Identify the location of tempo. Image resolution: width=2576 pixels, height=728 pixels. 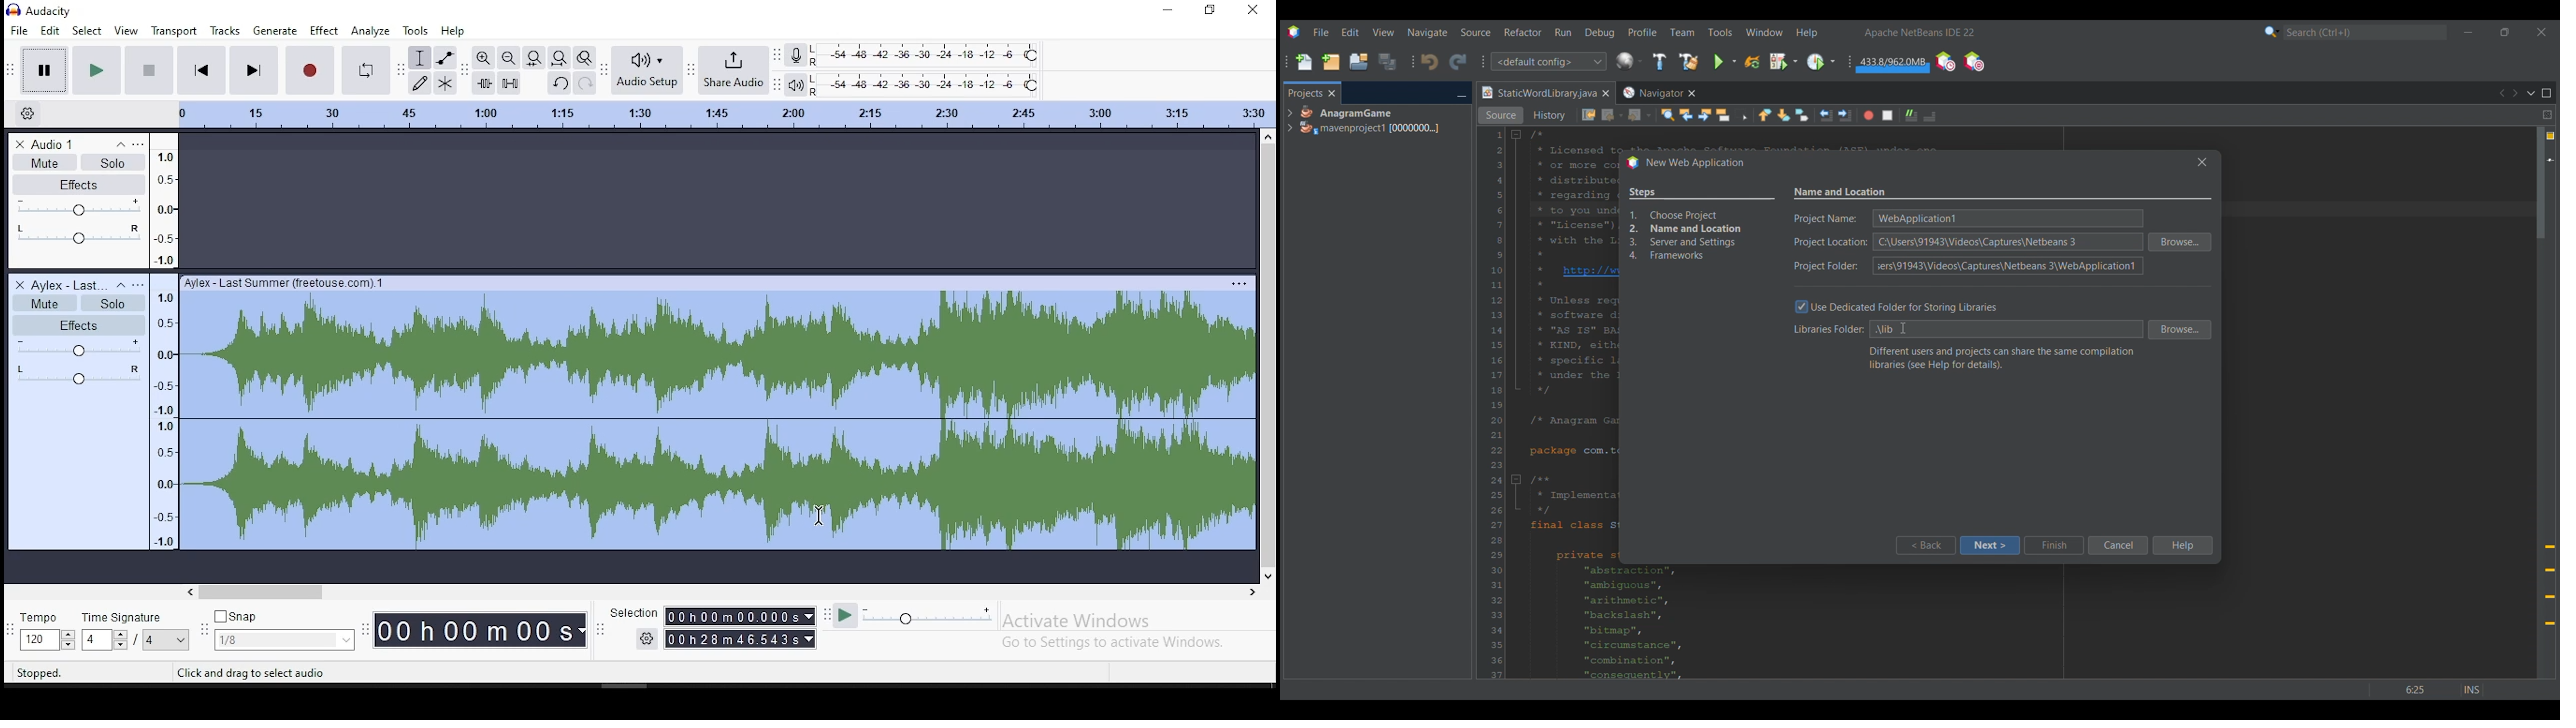
(45, 632).